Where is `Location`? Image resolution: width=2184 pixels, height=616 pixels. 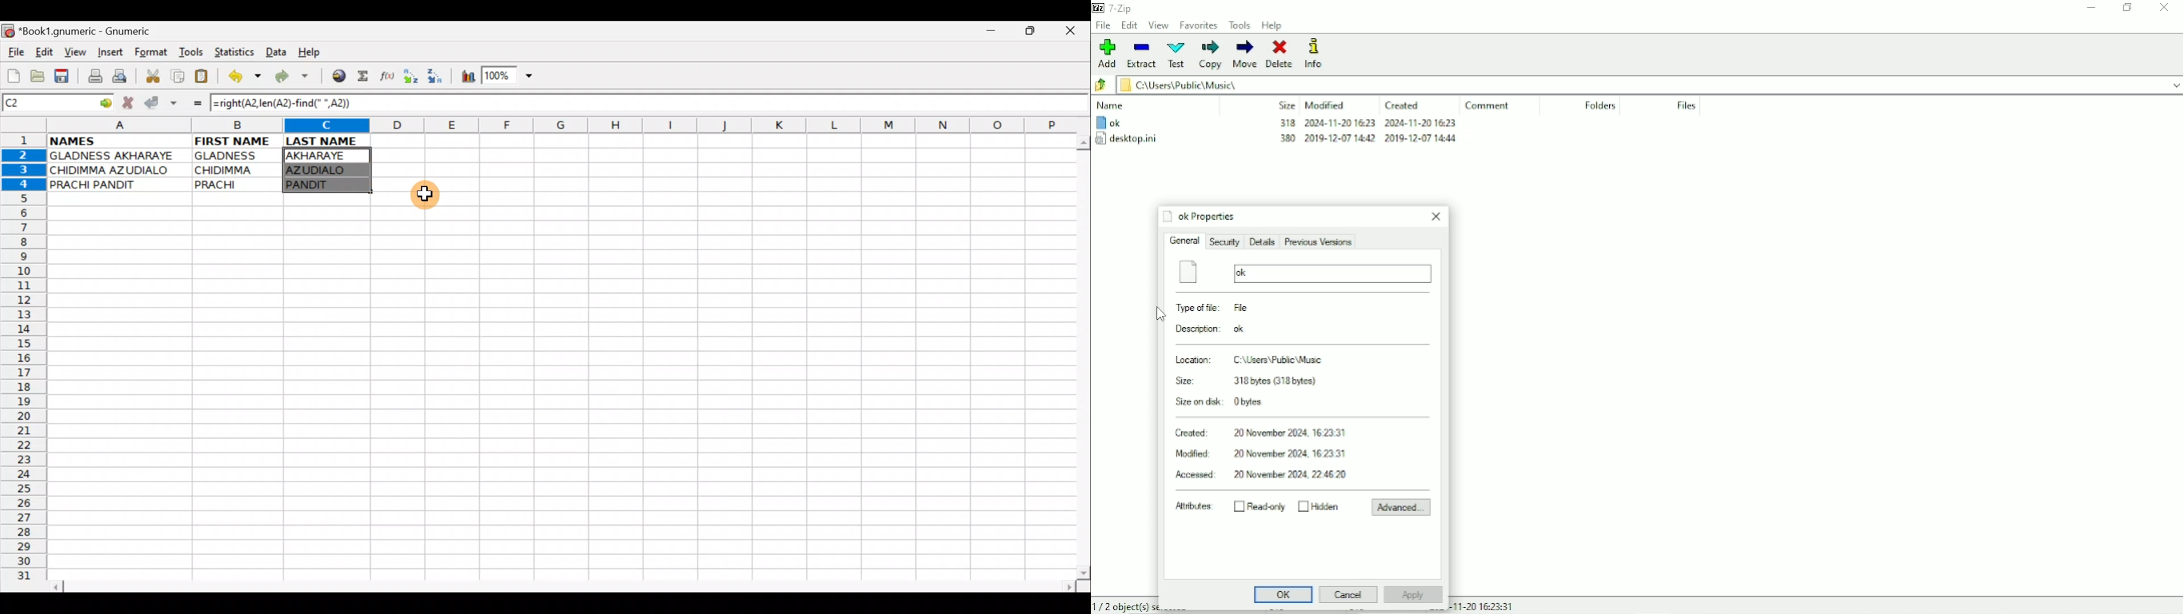
Location is located at coordinates (1252, 361).